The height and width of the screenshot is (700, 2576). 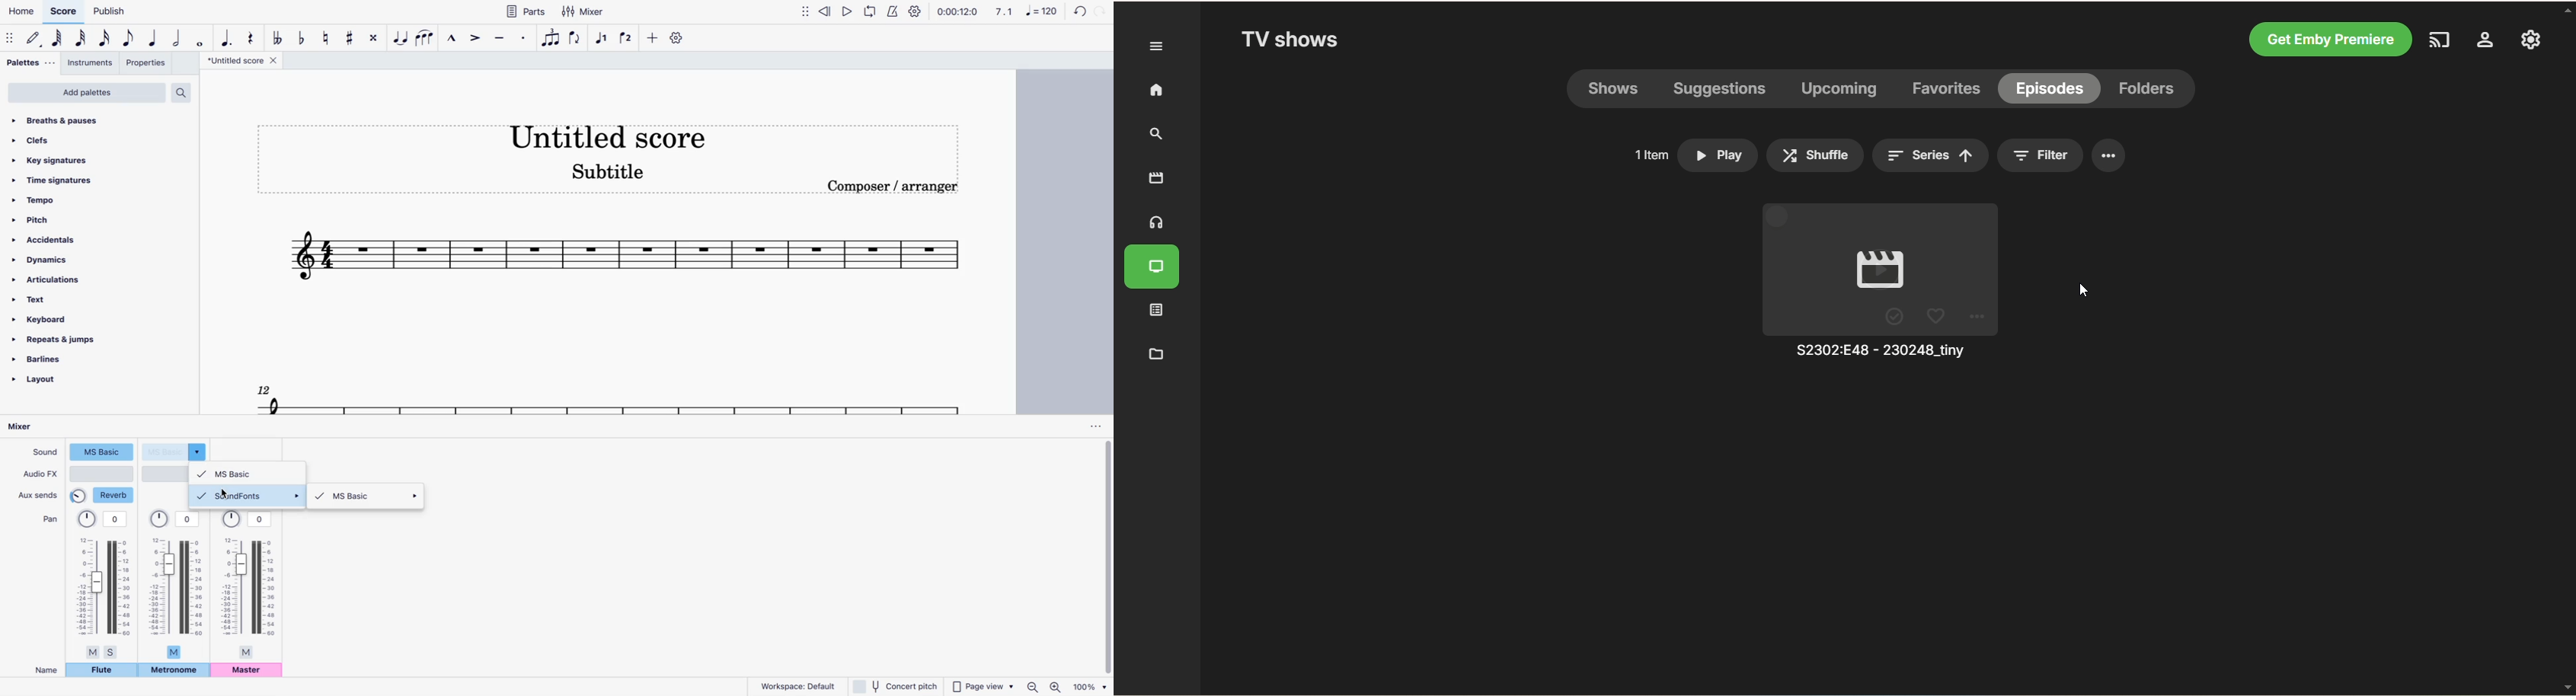 What do you see at coordinates (70, 300) in the screenshot?
I see `text` at bounding box center [70, 300].